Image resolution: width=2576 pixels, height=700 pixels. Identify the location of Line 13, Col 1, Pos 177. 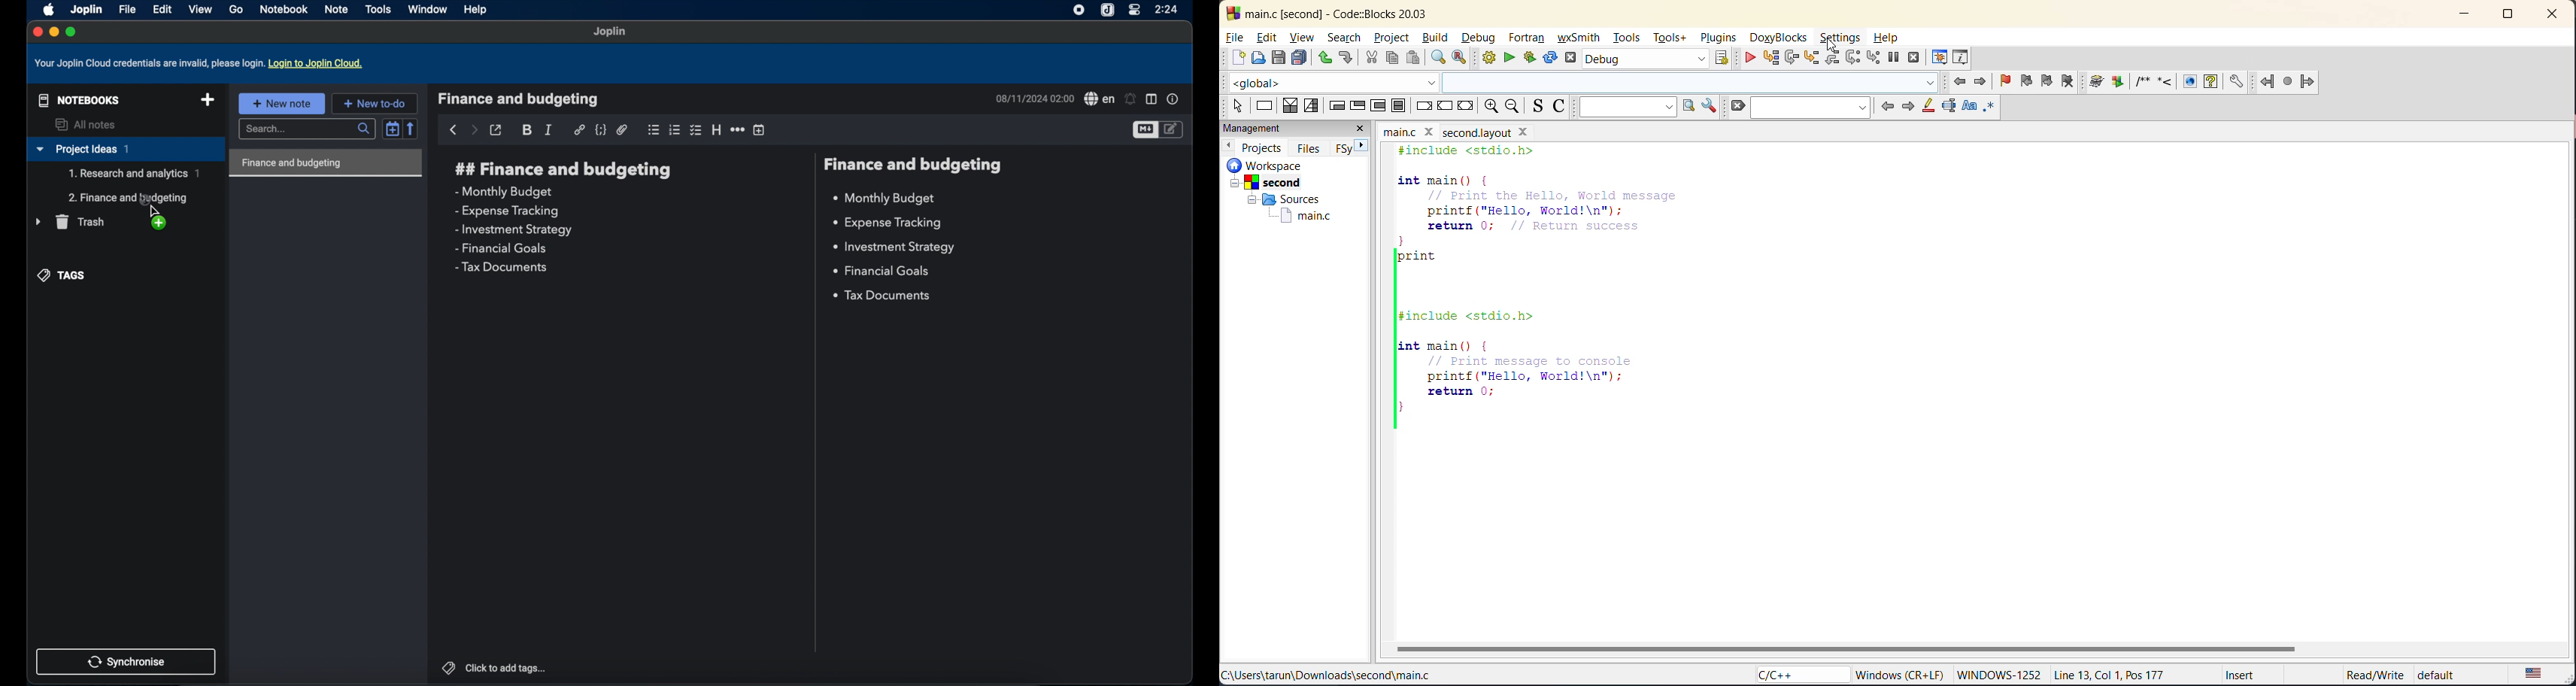
(2117, 673).